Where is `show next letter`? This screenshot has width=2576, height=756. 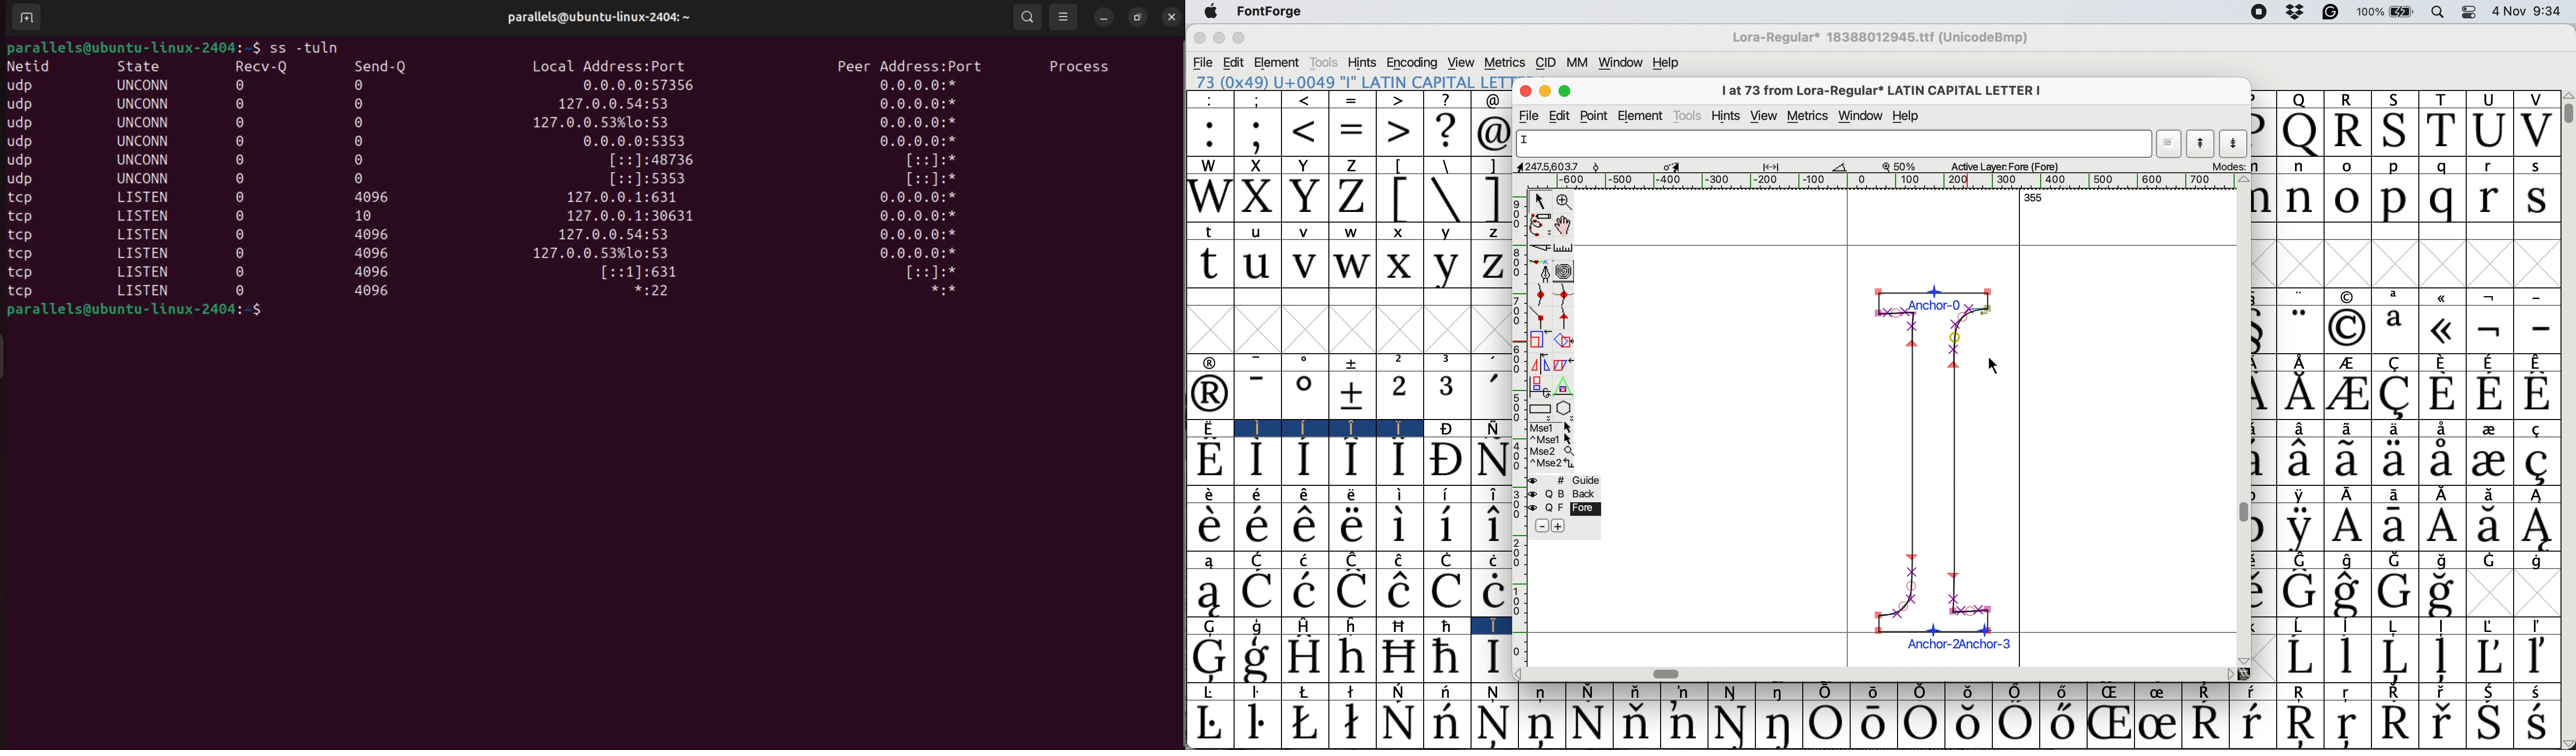 show next letter is located at coordinates (2235, 144).